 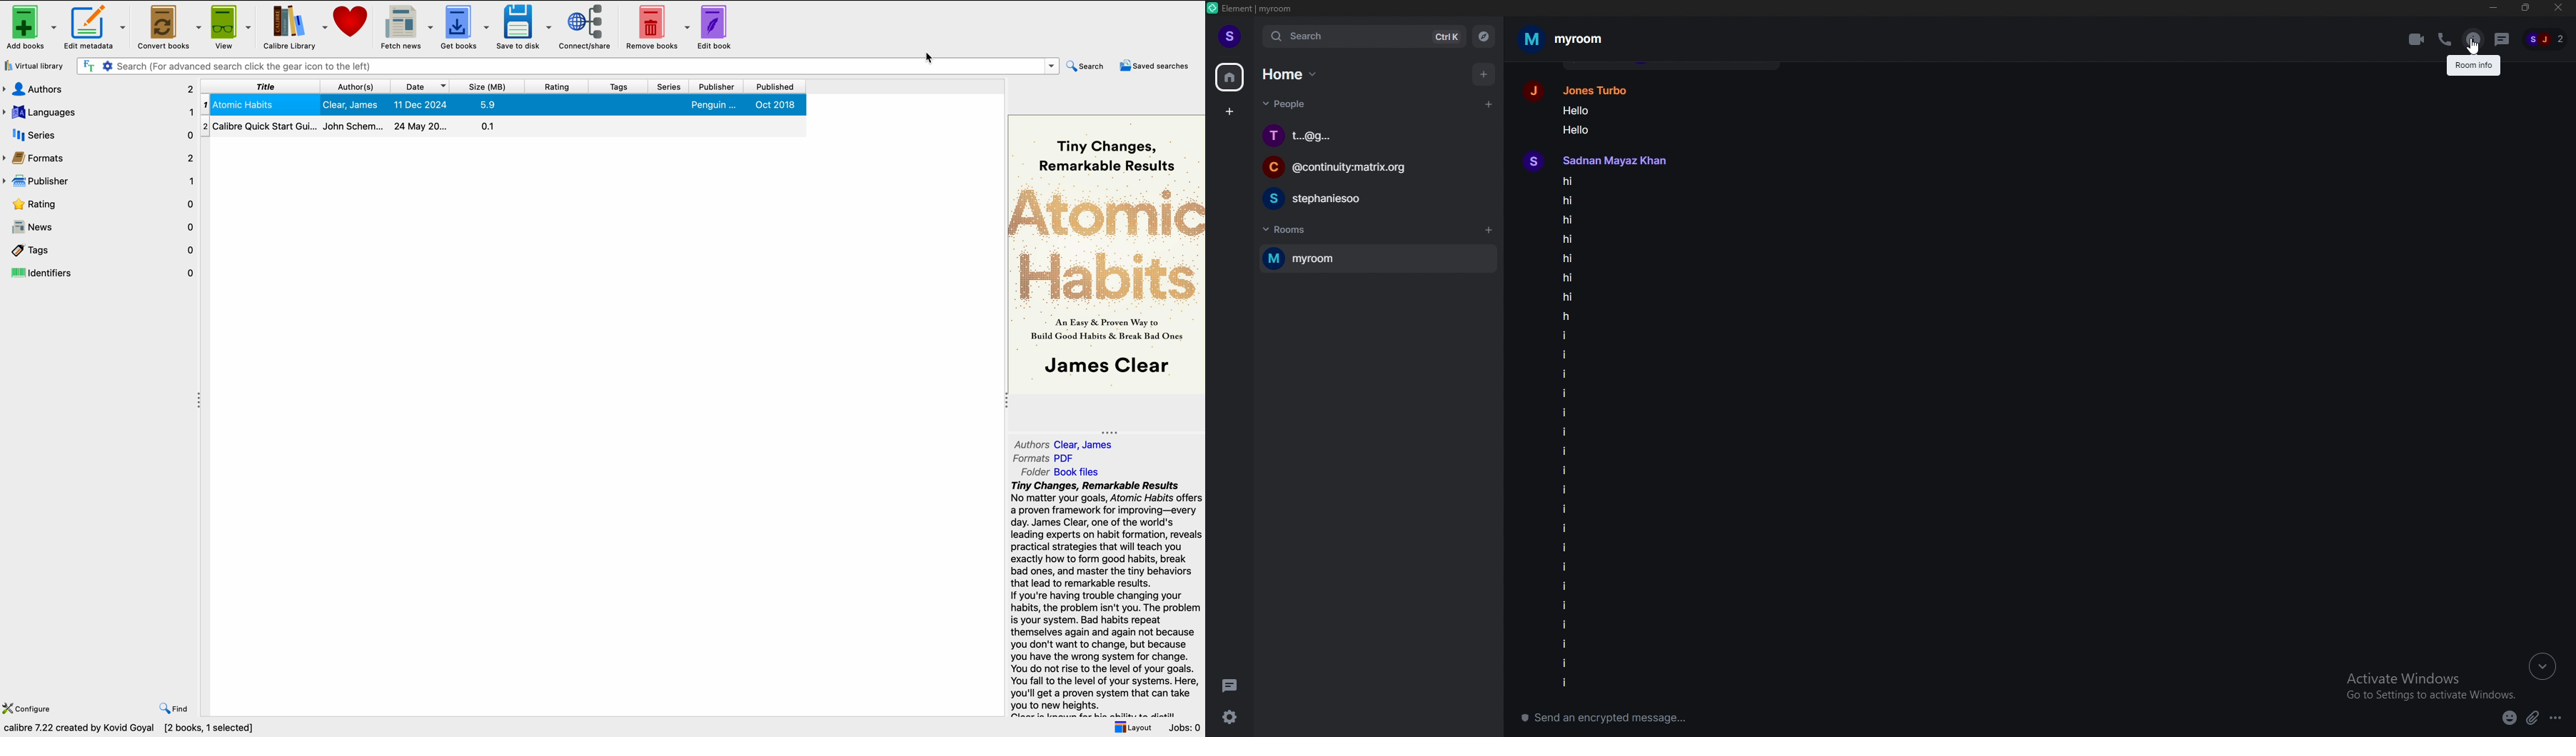 What do you see at coordinates (619, 87) in the screenshot?
I see `tags` at bounding box center [619, 87].